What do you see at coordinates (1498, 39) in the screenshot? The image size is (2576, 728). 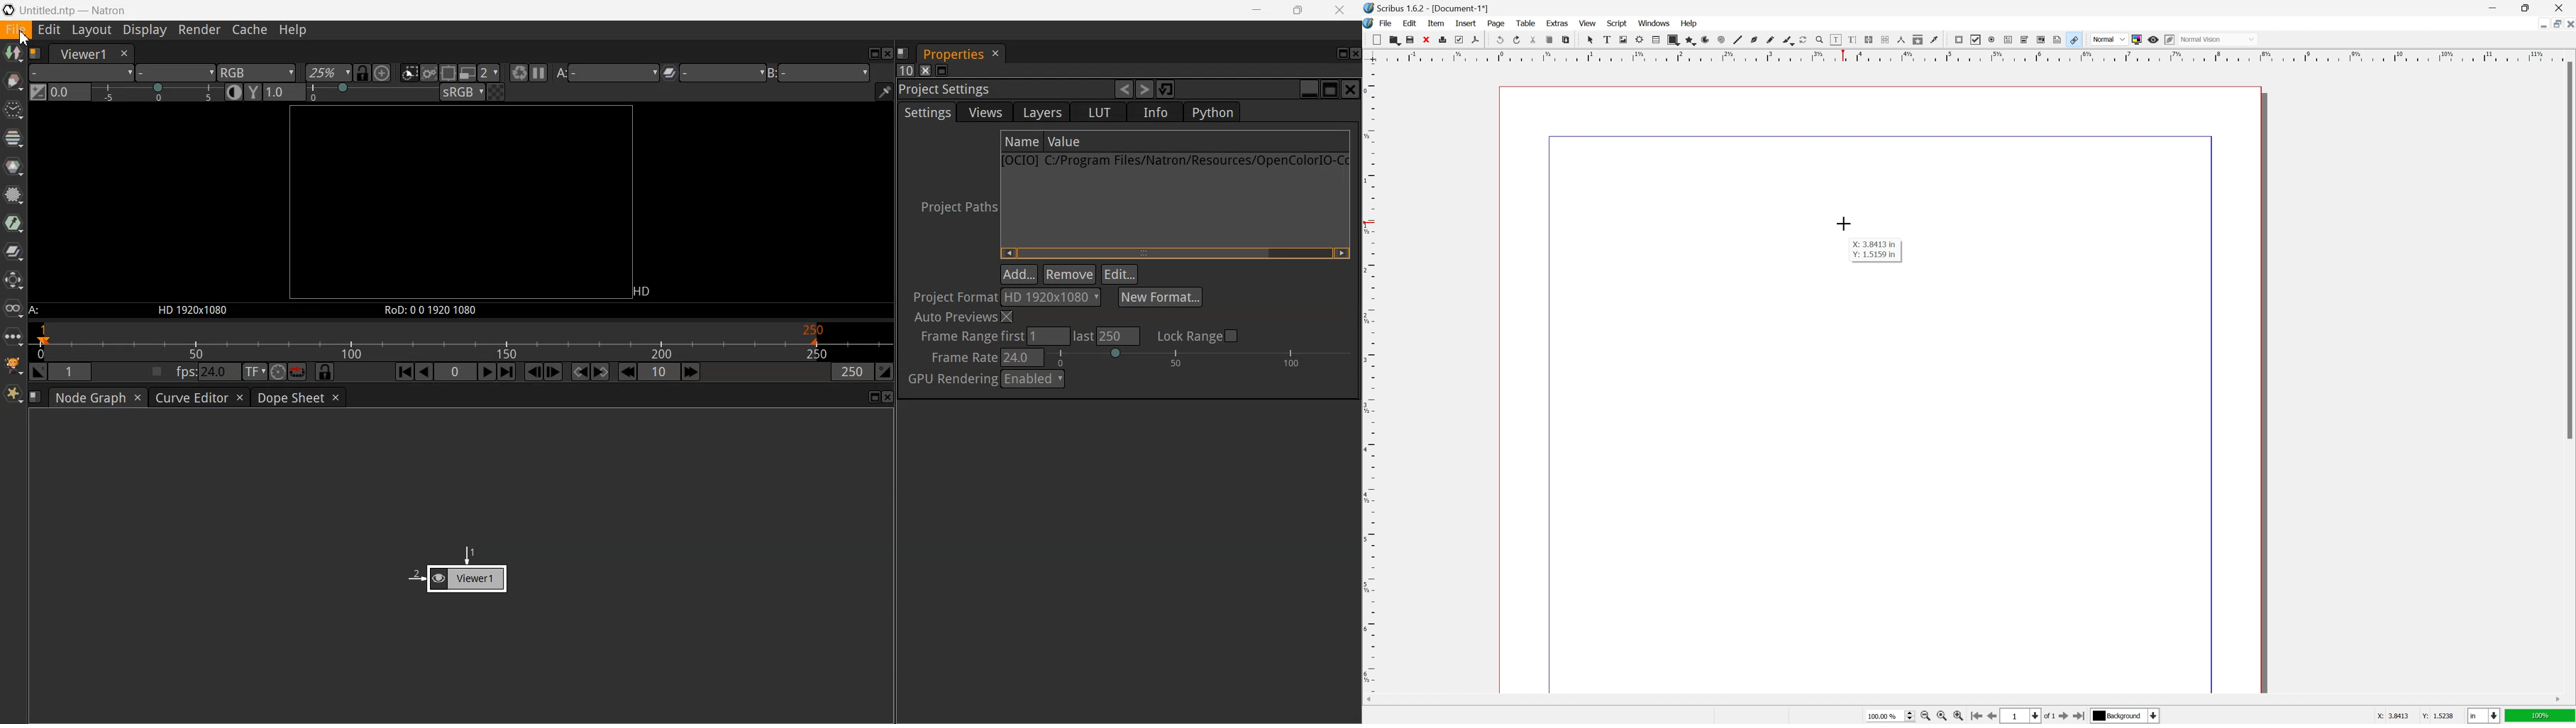 I see `undo` at bounding box center [1498, 39].